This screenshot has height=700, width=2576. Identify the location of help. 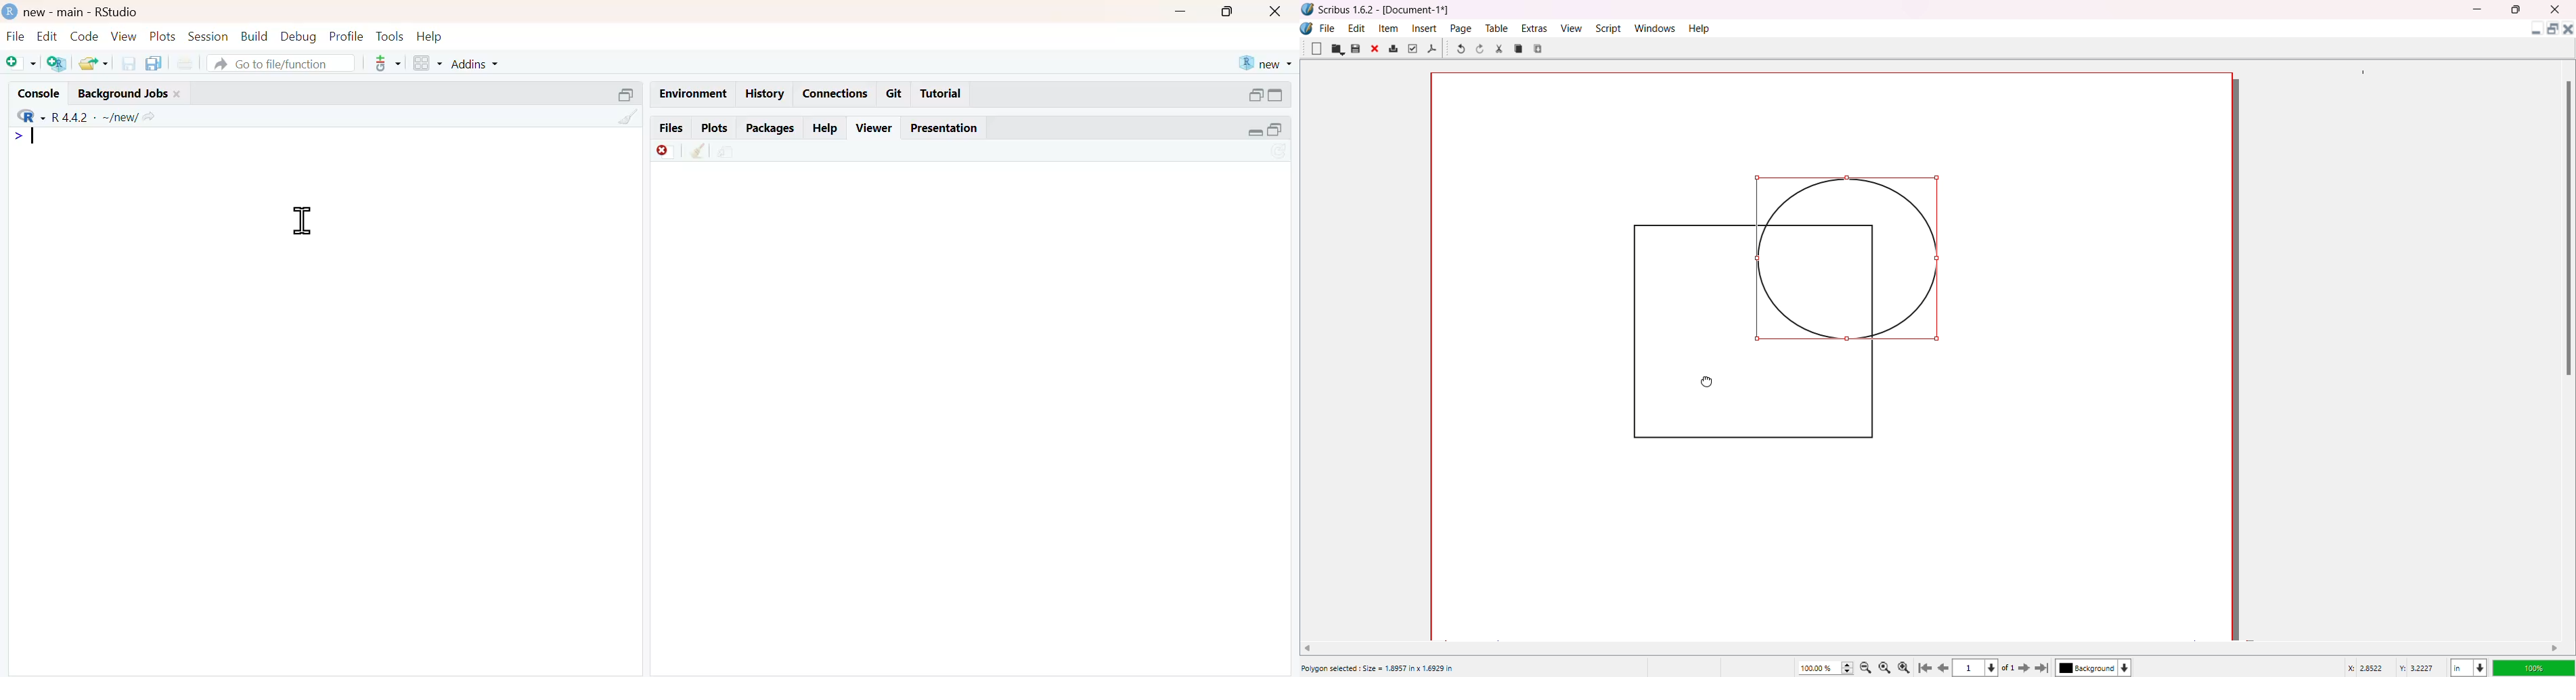
(826, 129).